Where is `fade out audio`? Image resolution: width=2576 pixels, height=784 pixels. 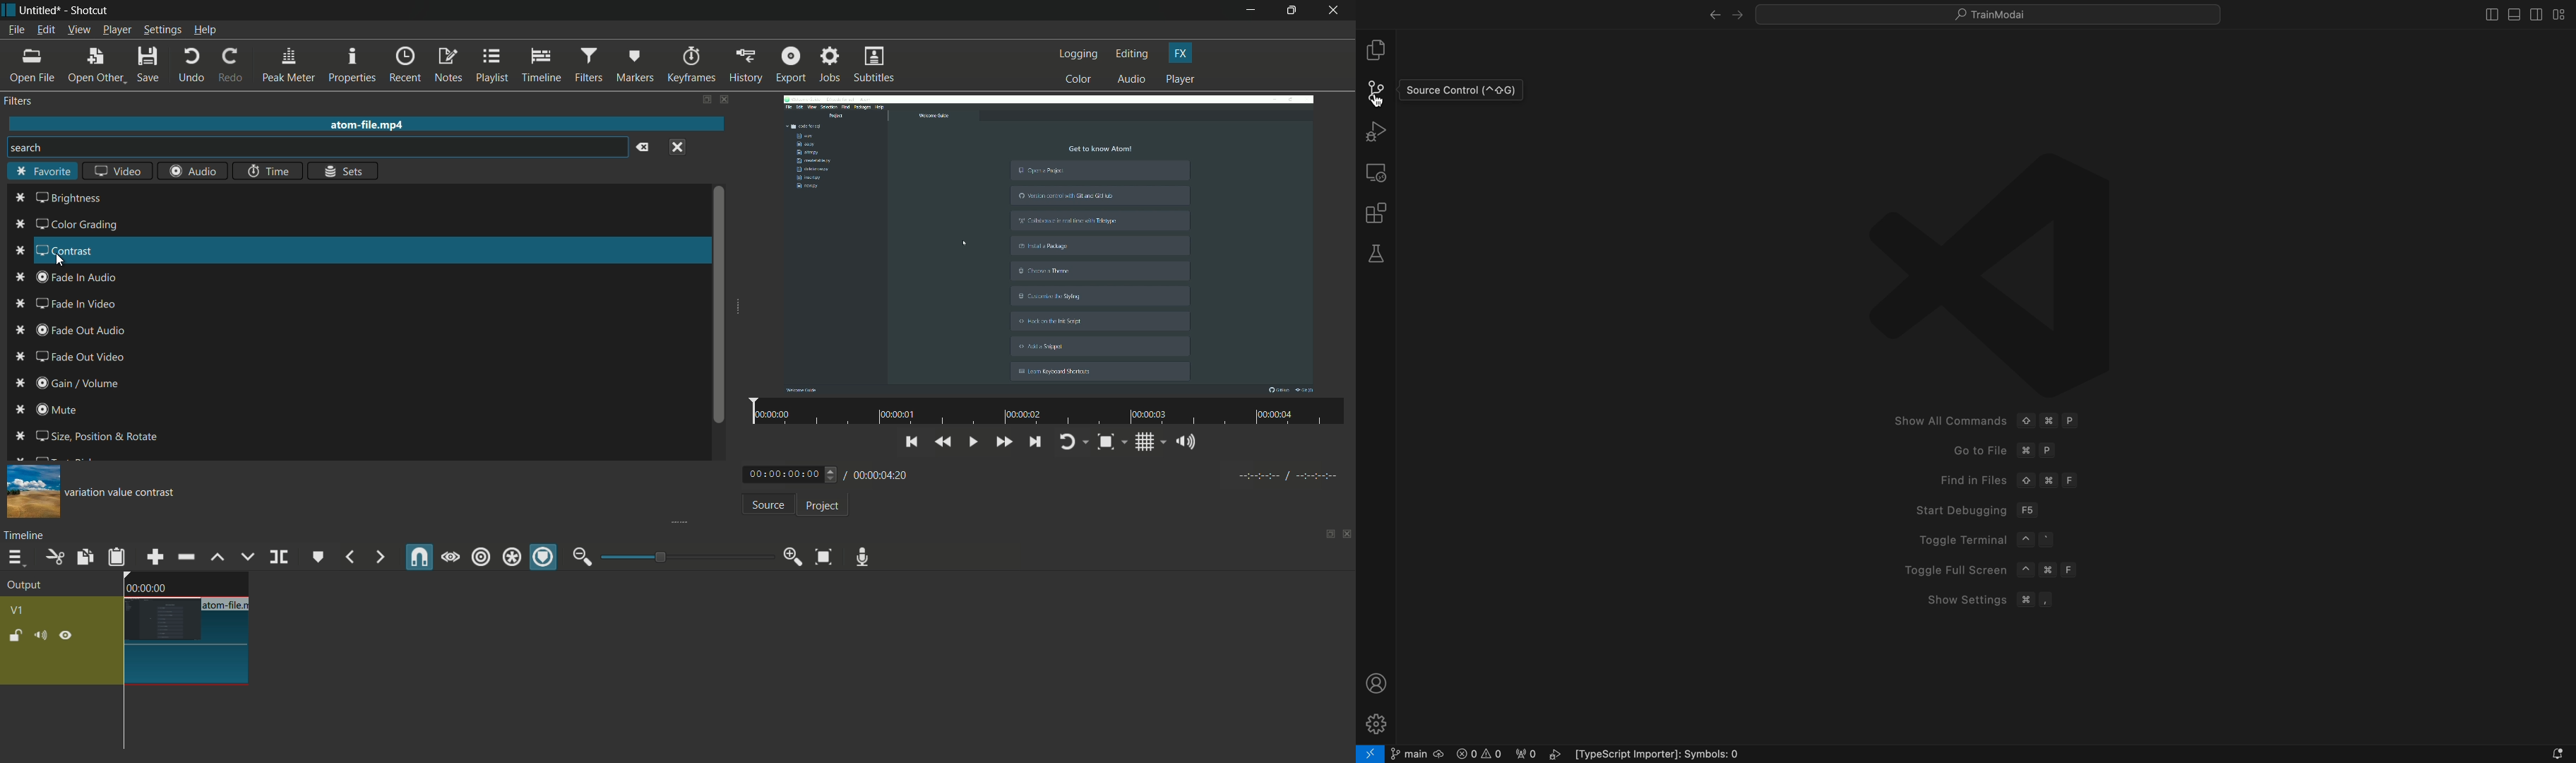 fade out audio is located at coordinates (71, 330).